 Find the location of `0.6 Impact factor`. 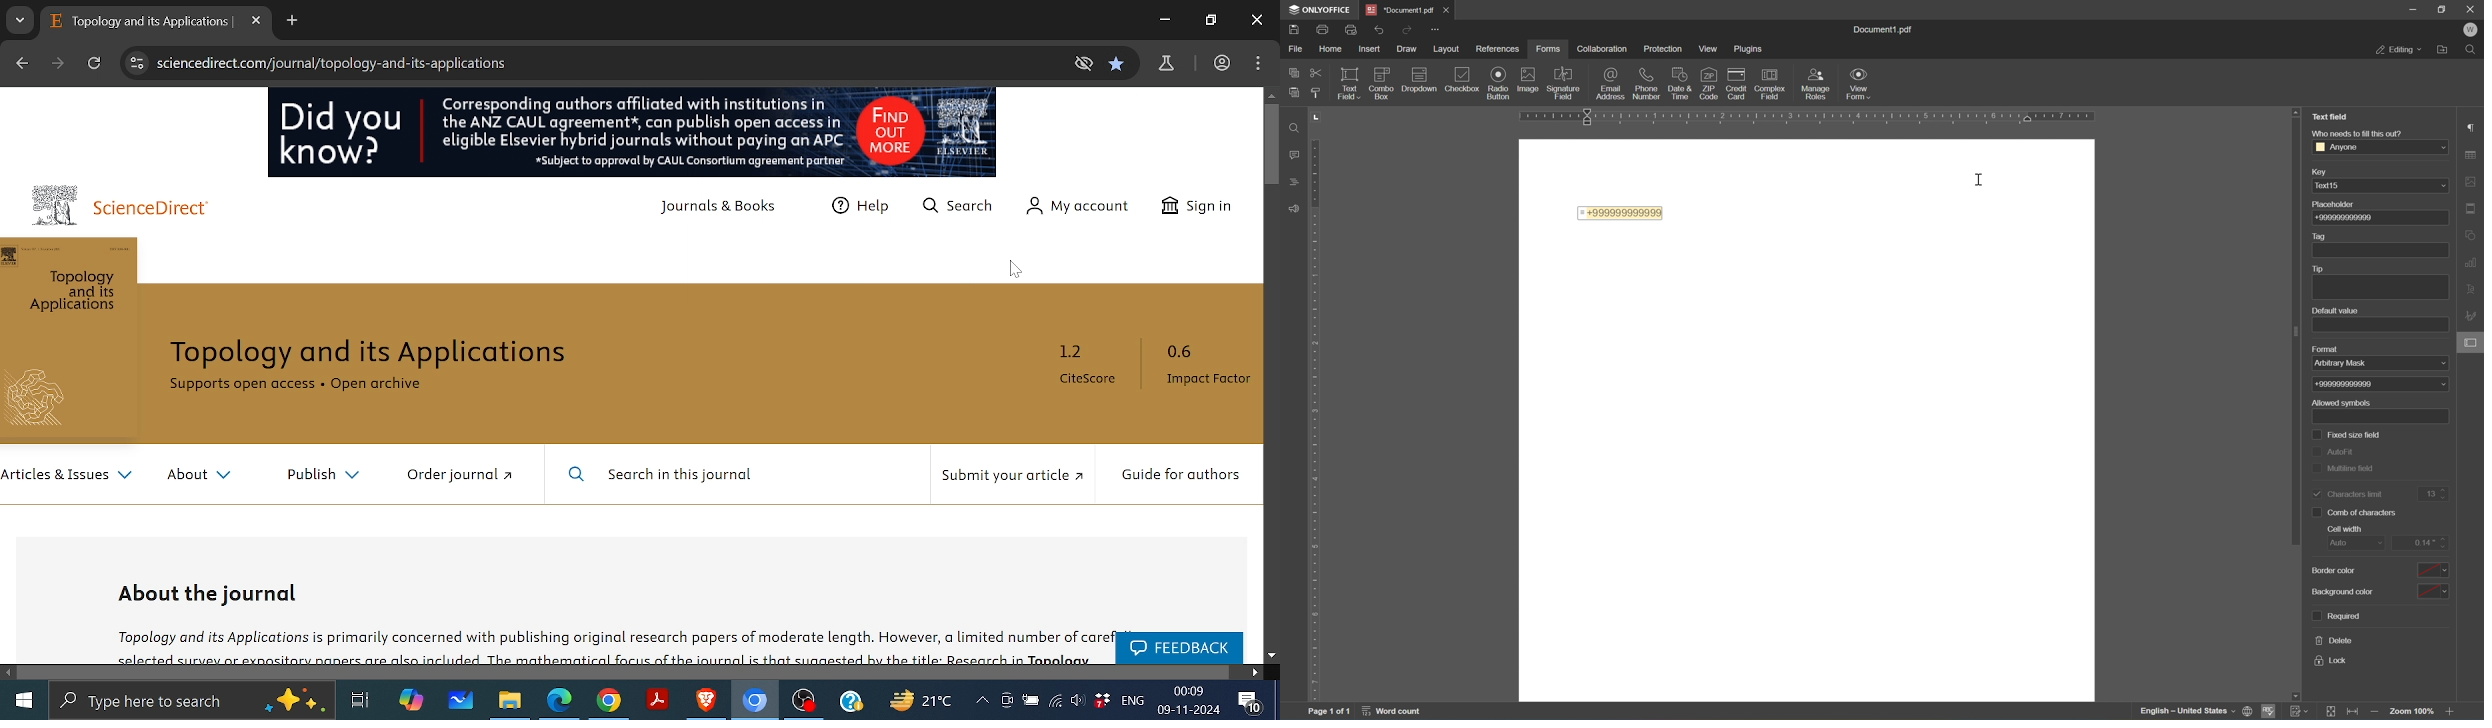

0.6 Impact factor is located at coordinates (1203, 368).